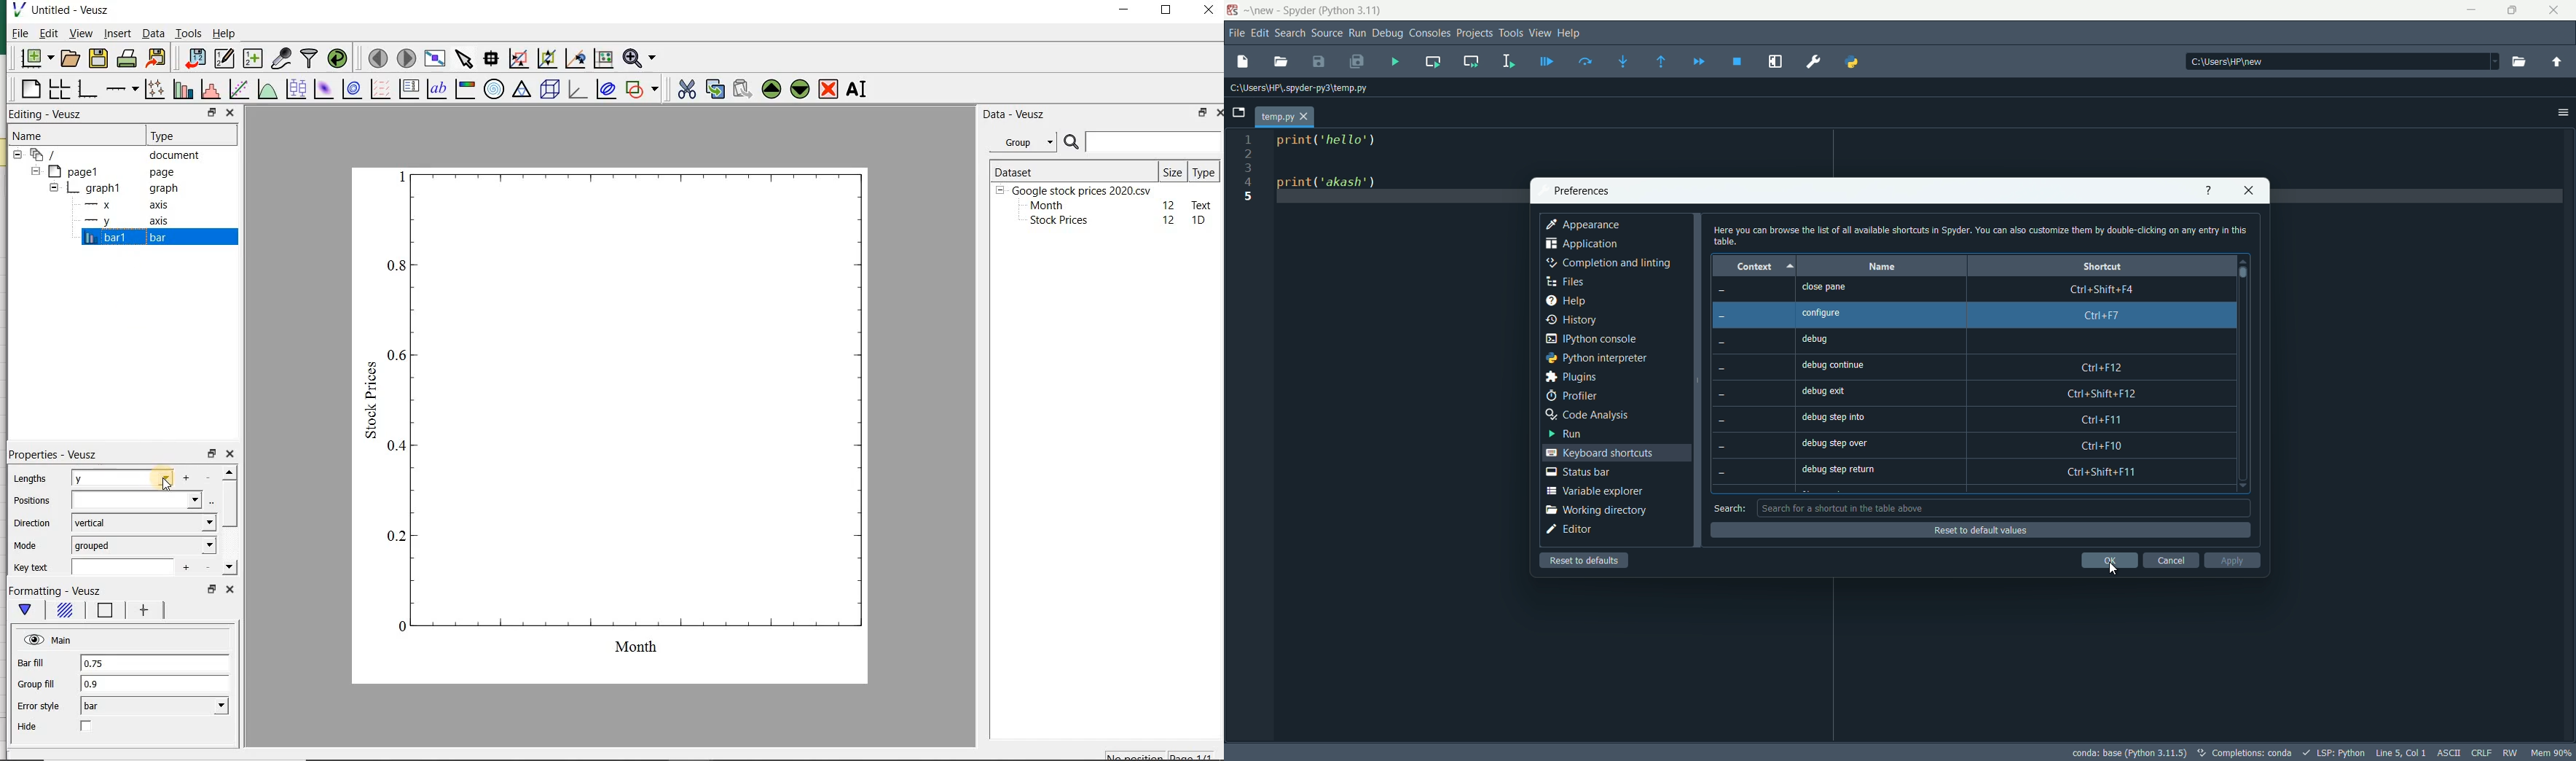  What do you see at coordinates (1569, 33) in the screenshot?
I see `help menu` at bounding box center [1569, 33].